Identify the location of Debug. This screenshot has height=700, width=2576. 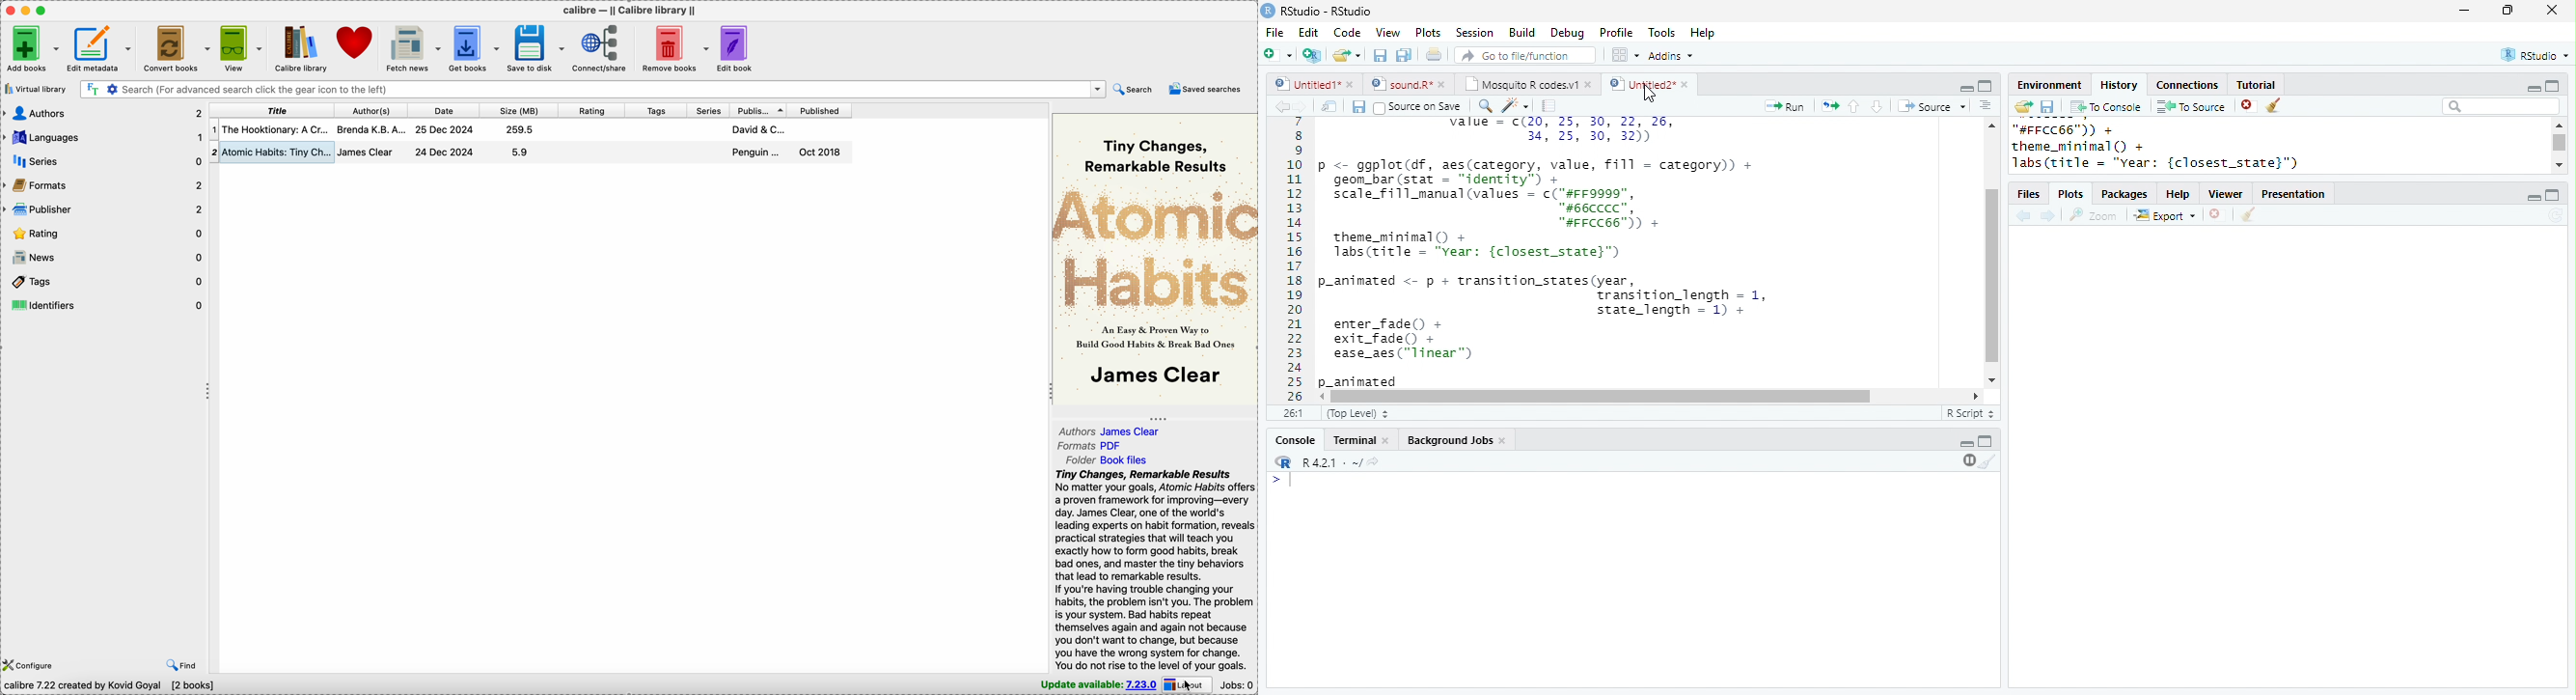
(1568, 34).